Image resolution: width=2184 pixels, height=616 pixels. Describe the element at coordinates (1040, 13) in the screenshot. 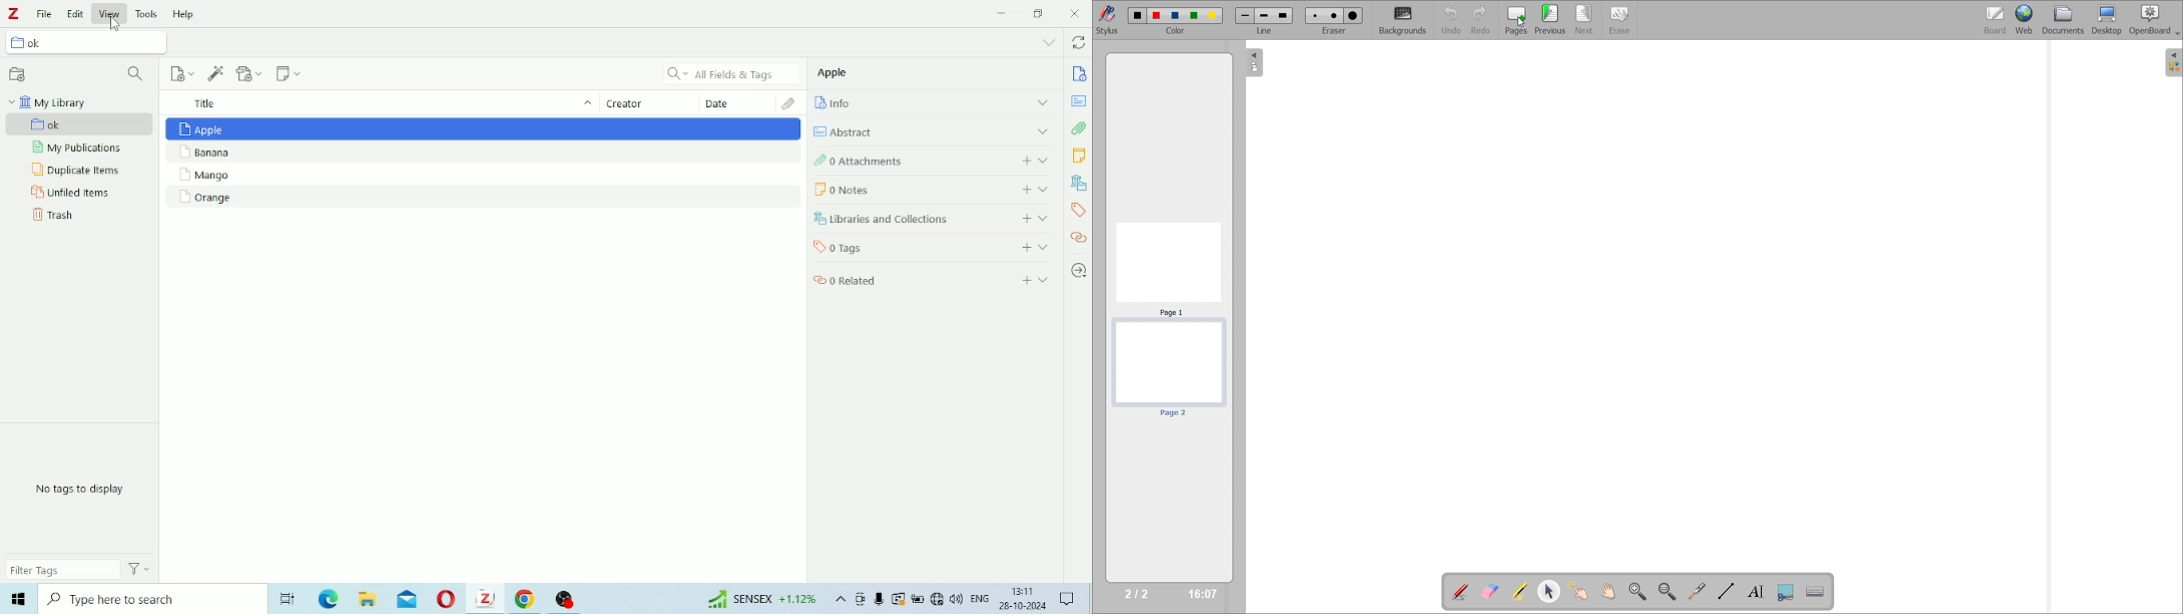

I see `restore down` at that location.